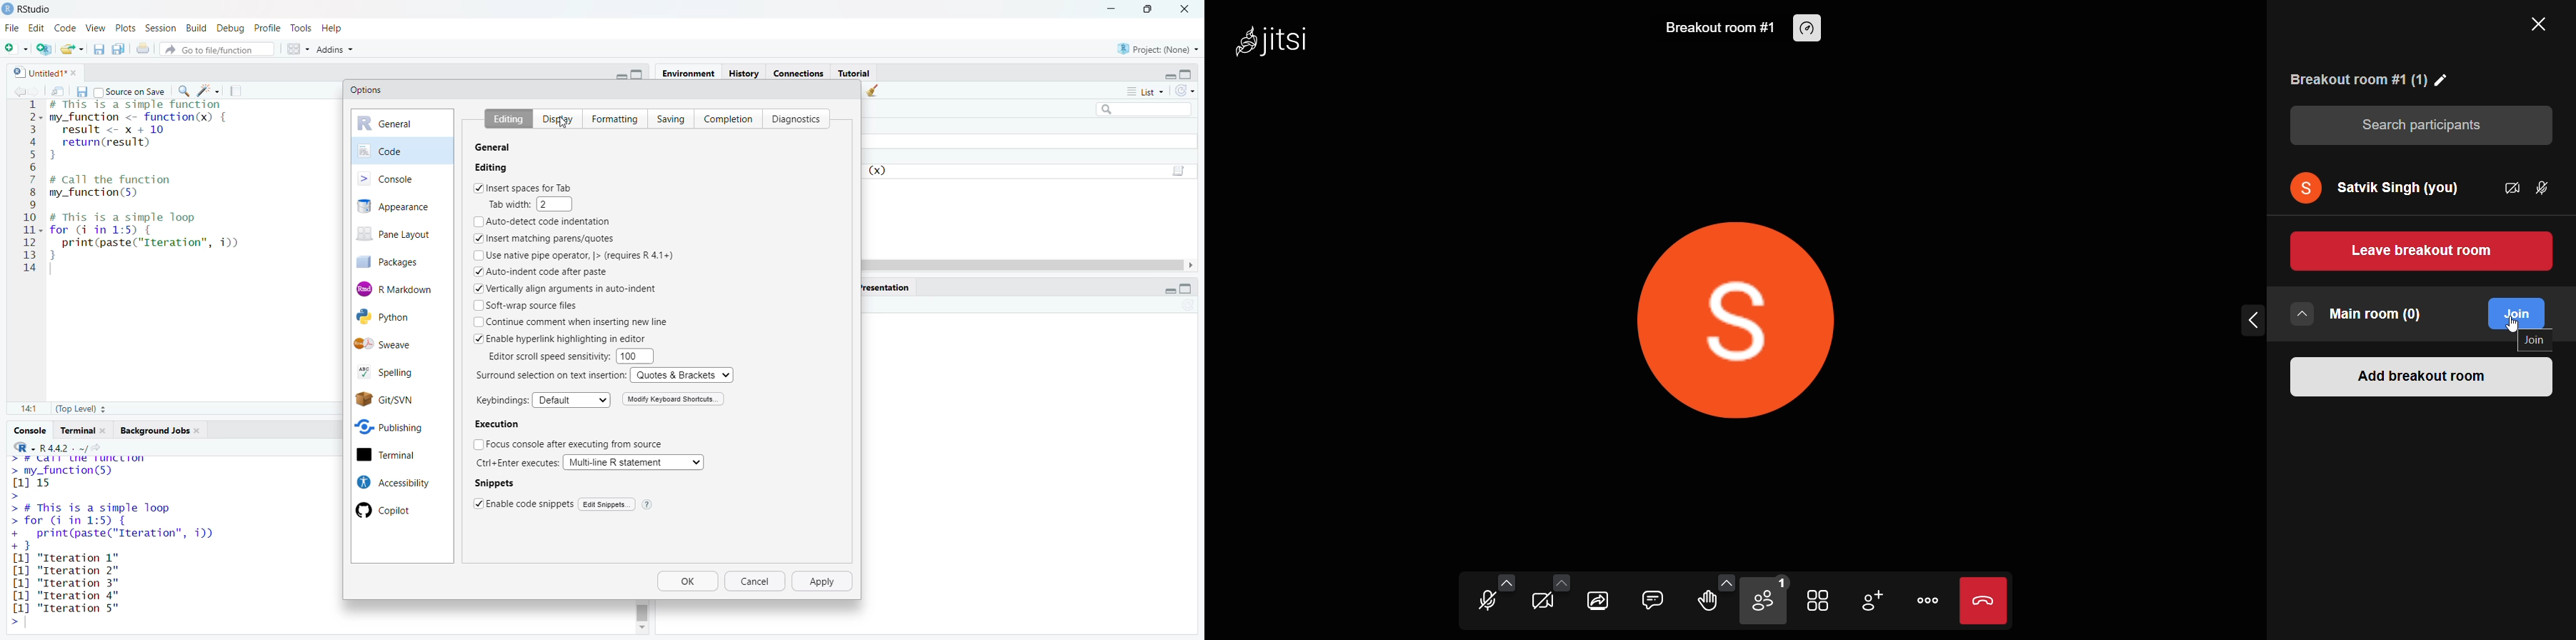  I want to click on code to call the function, so click(139, 187).